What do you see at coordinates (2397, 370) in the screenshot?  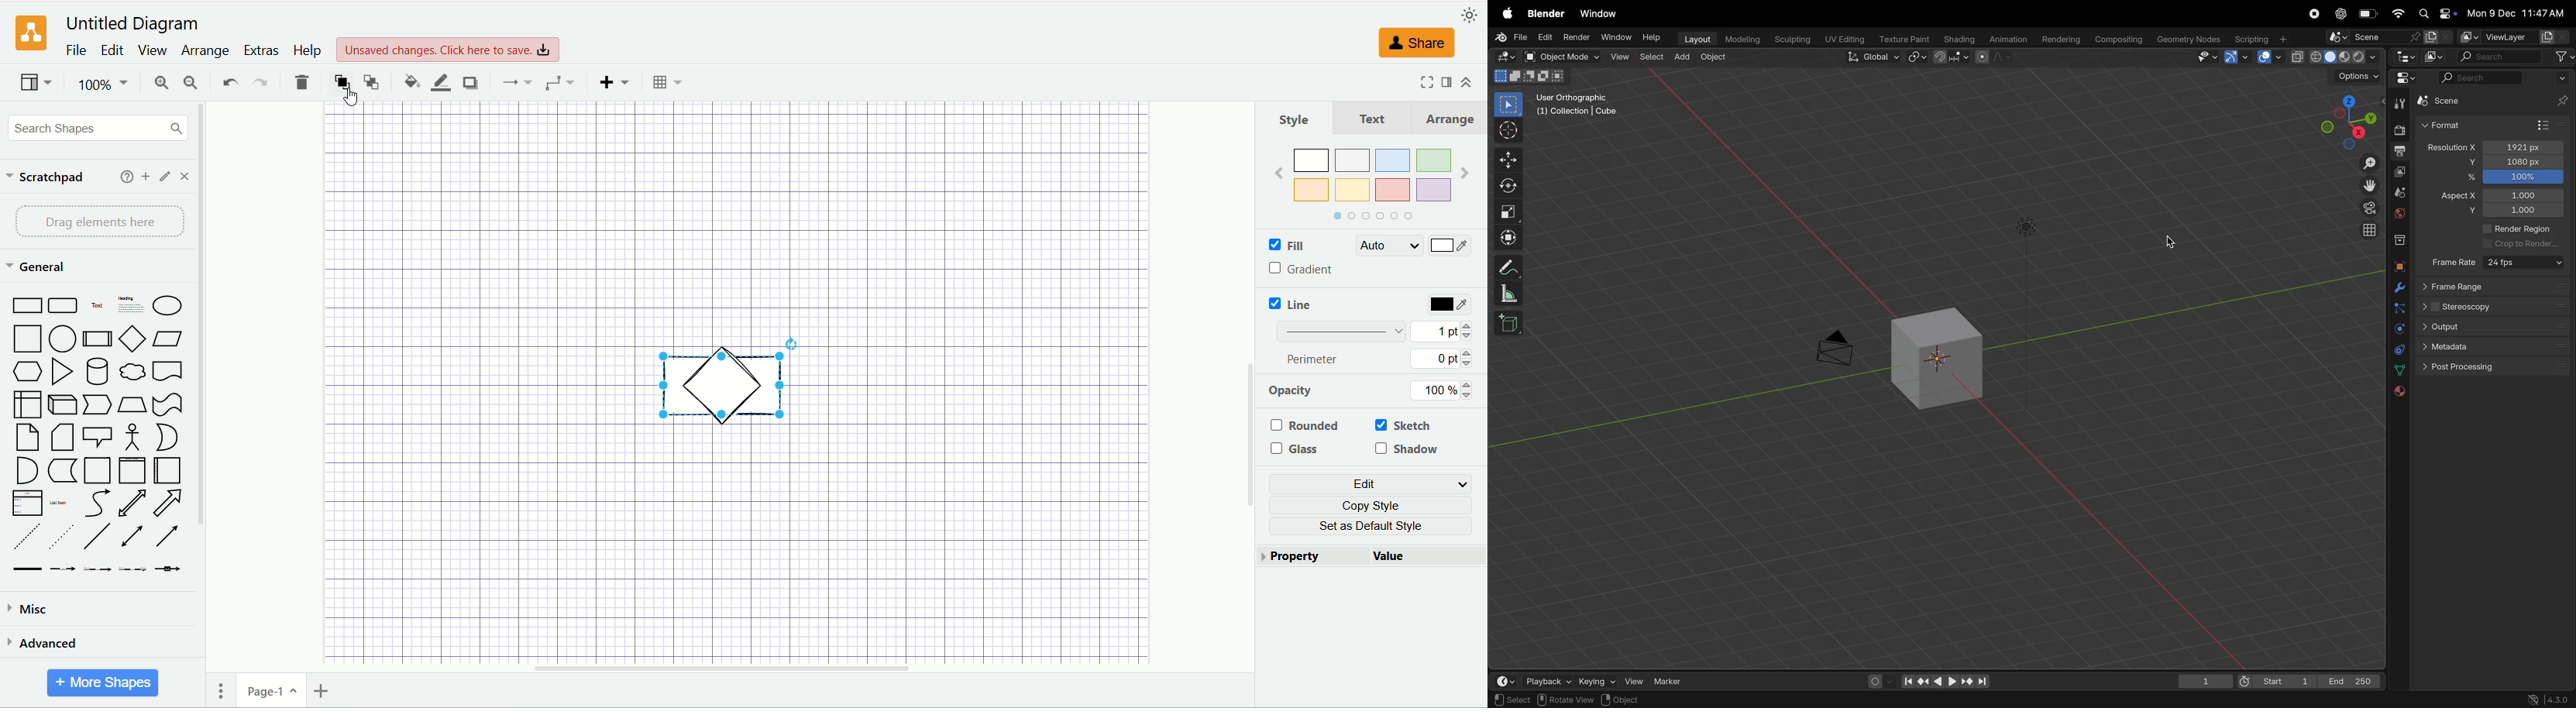 I see `date` at bounding box center [2397, 370].